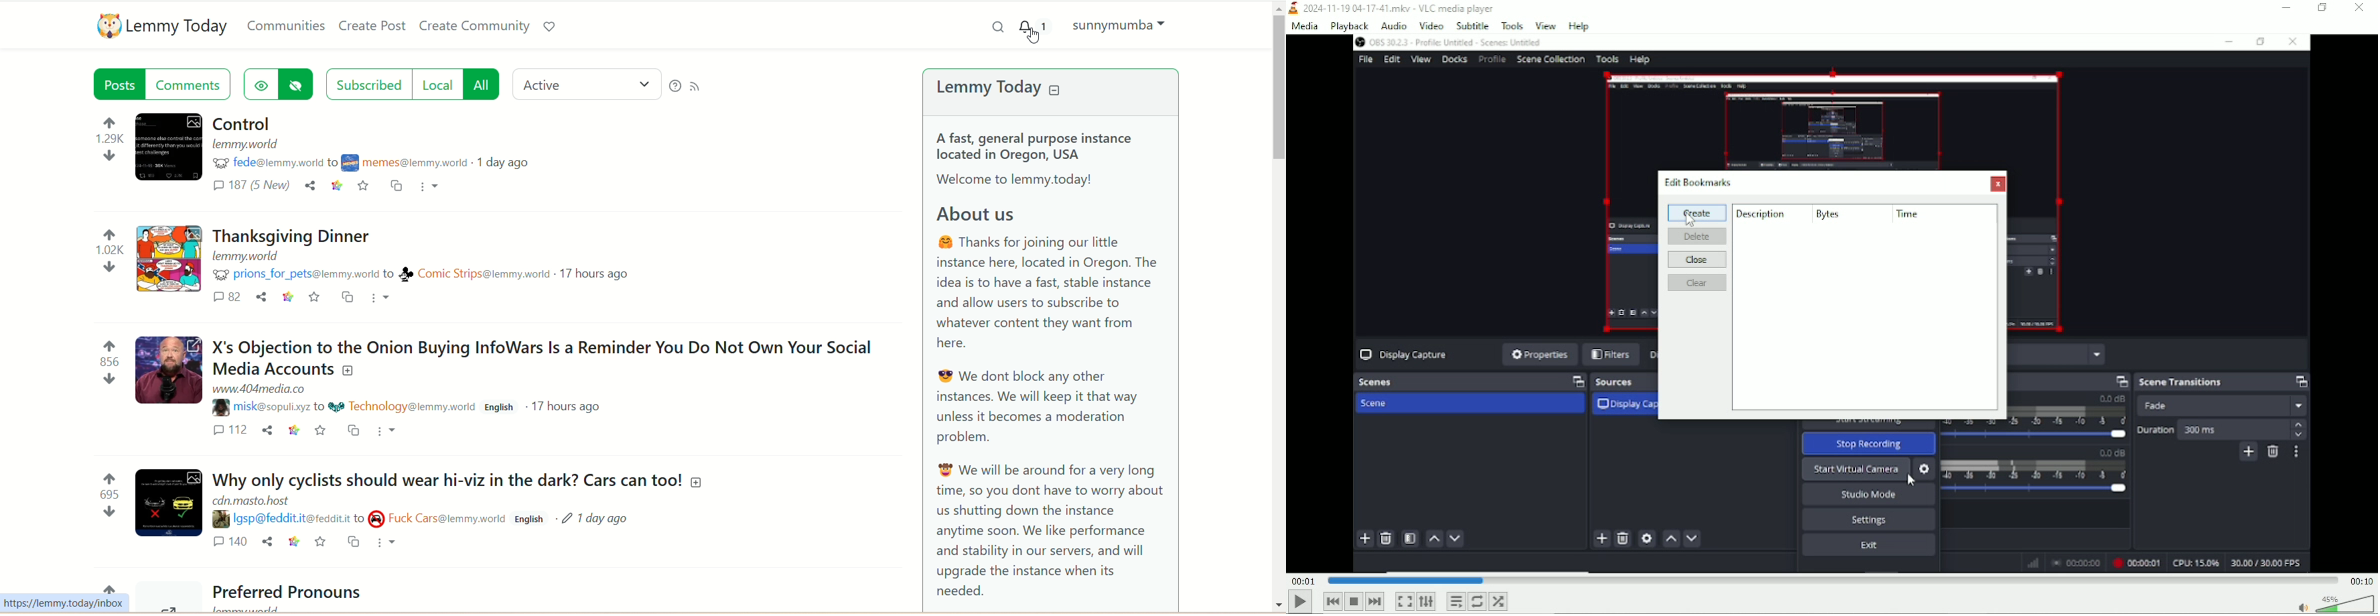  I want to click on more, so click(384, 300).